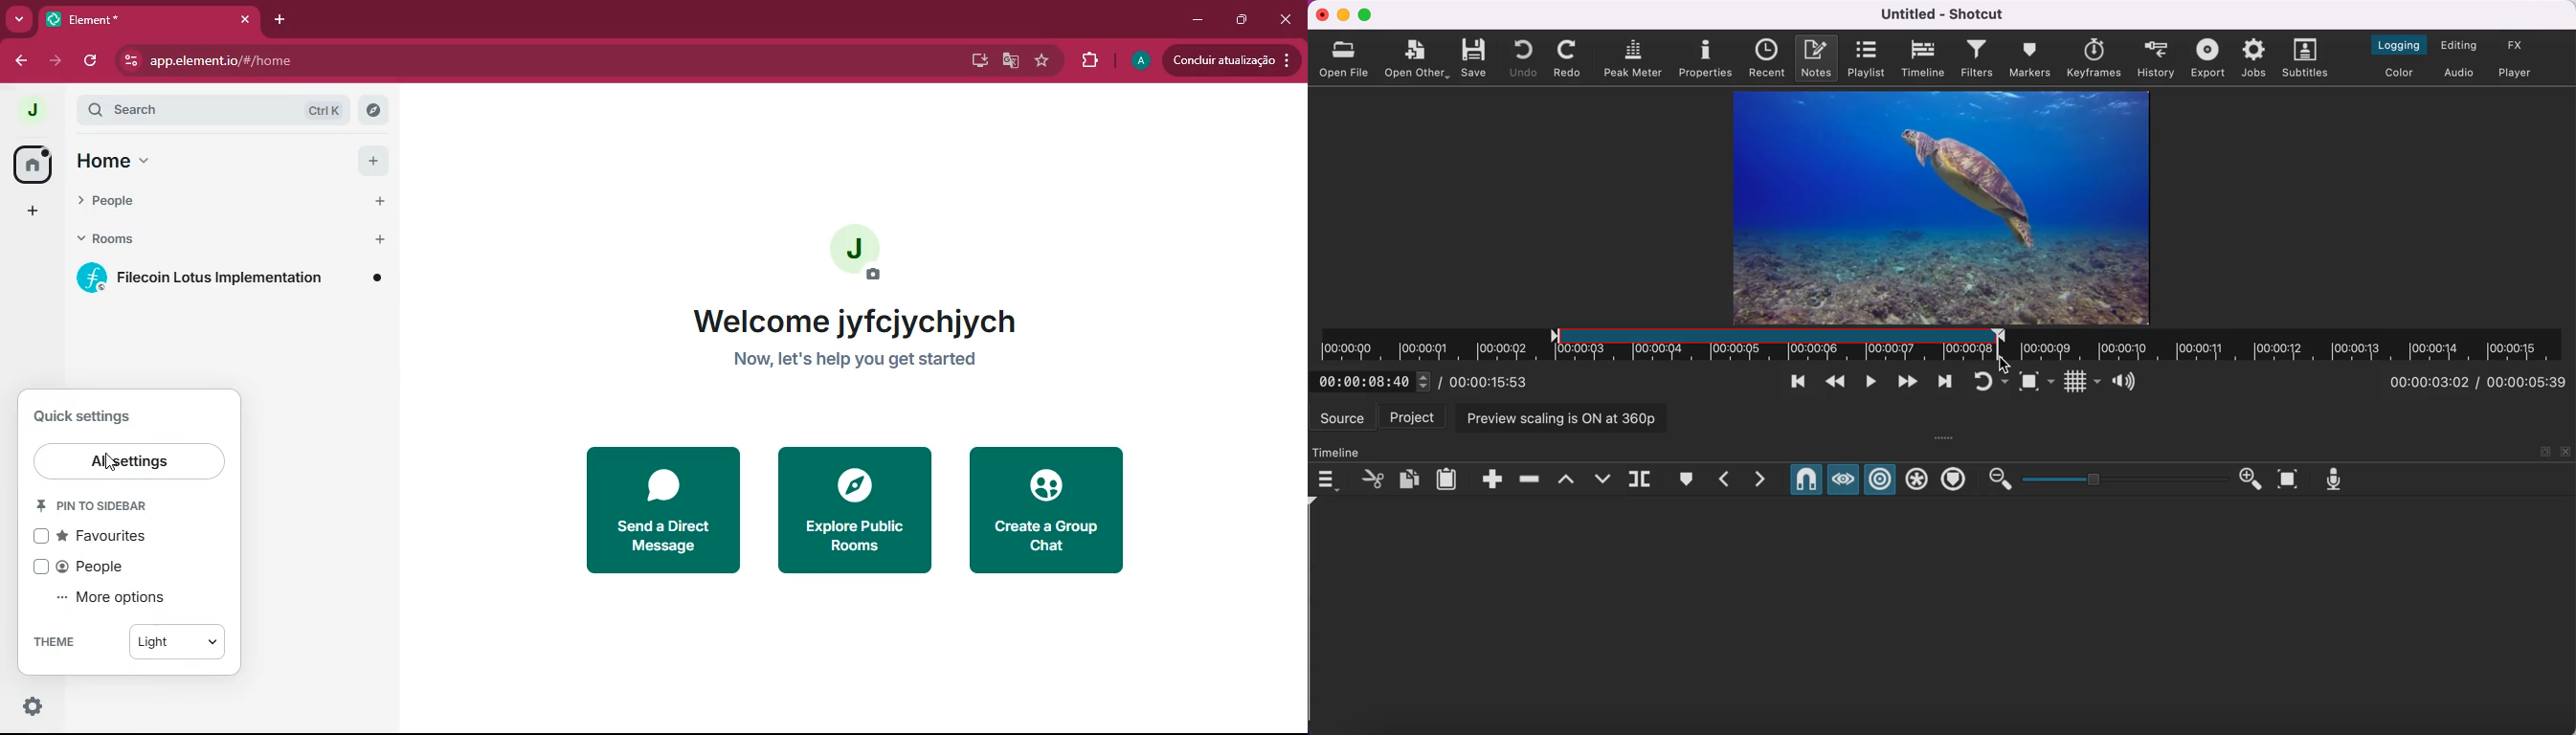 The width and height of the screenshot is (2576, 756). I want to click on jobs, so click(2255, 59).